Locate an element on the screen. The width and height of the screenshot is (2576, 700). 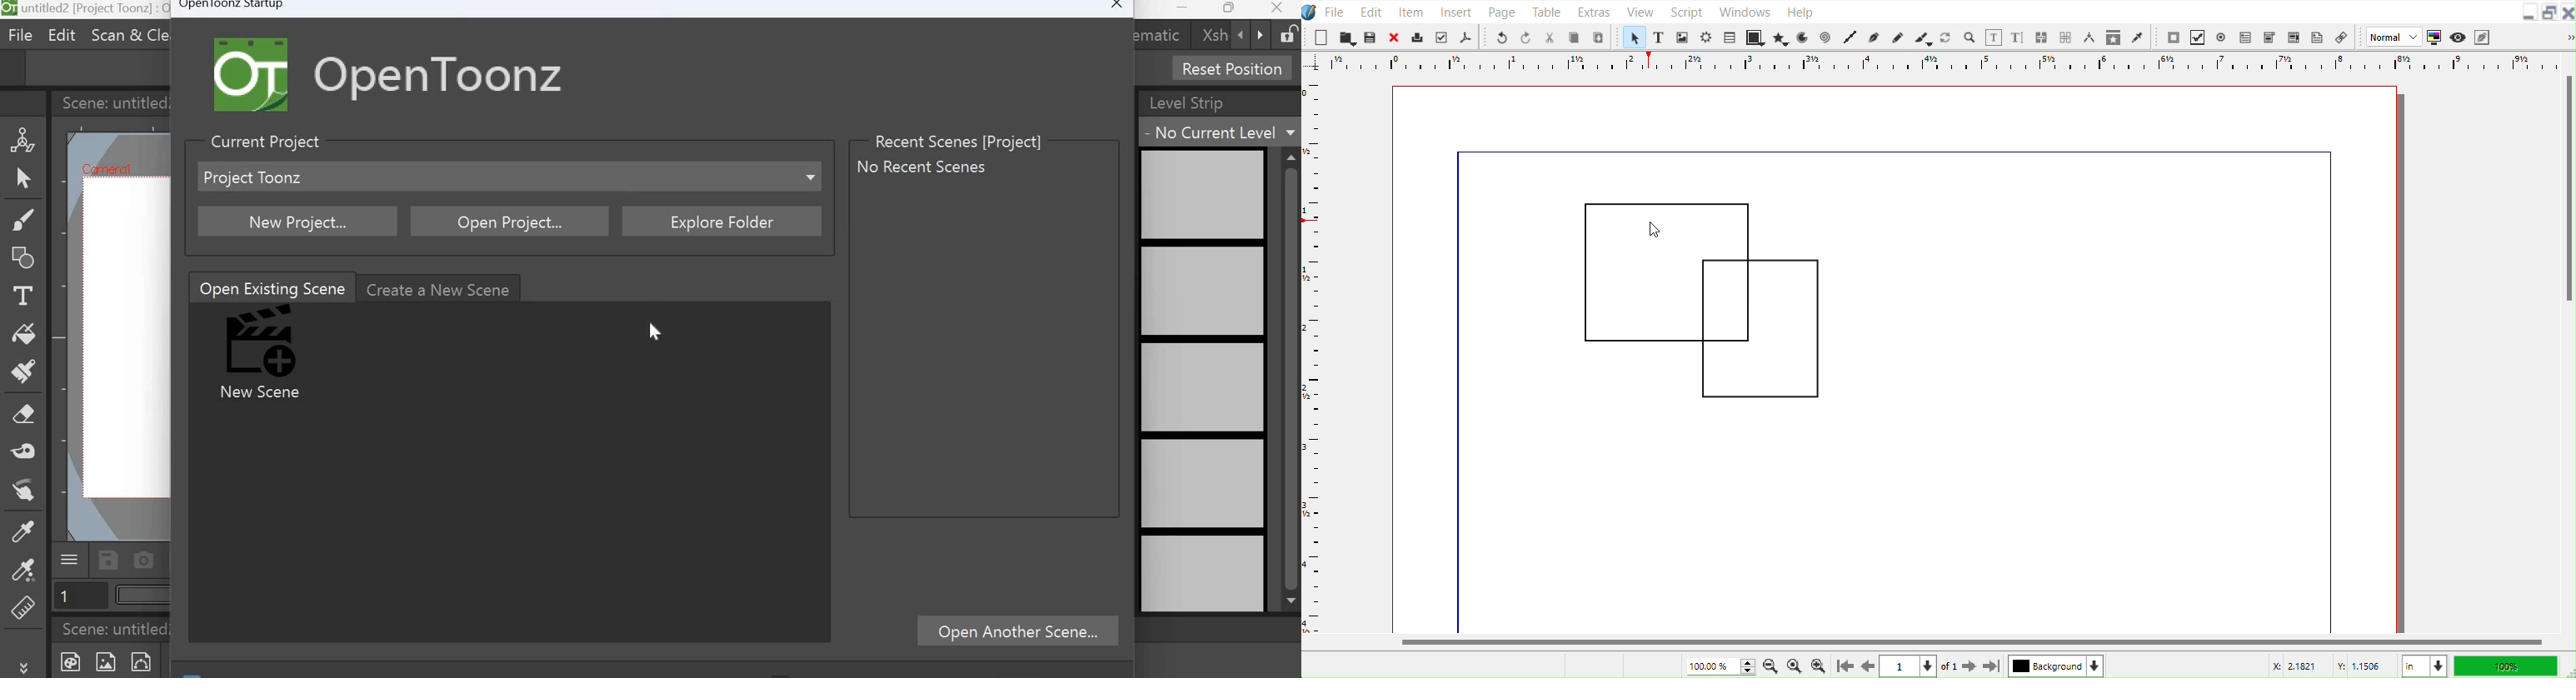
Text Frame is located at coordinates (1660, 37).